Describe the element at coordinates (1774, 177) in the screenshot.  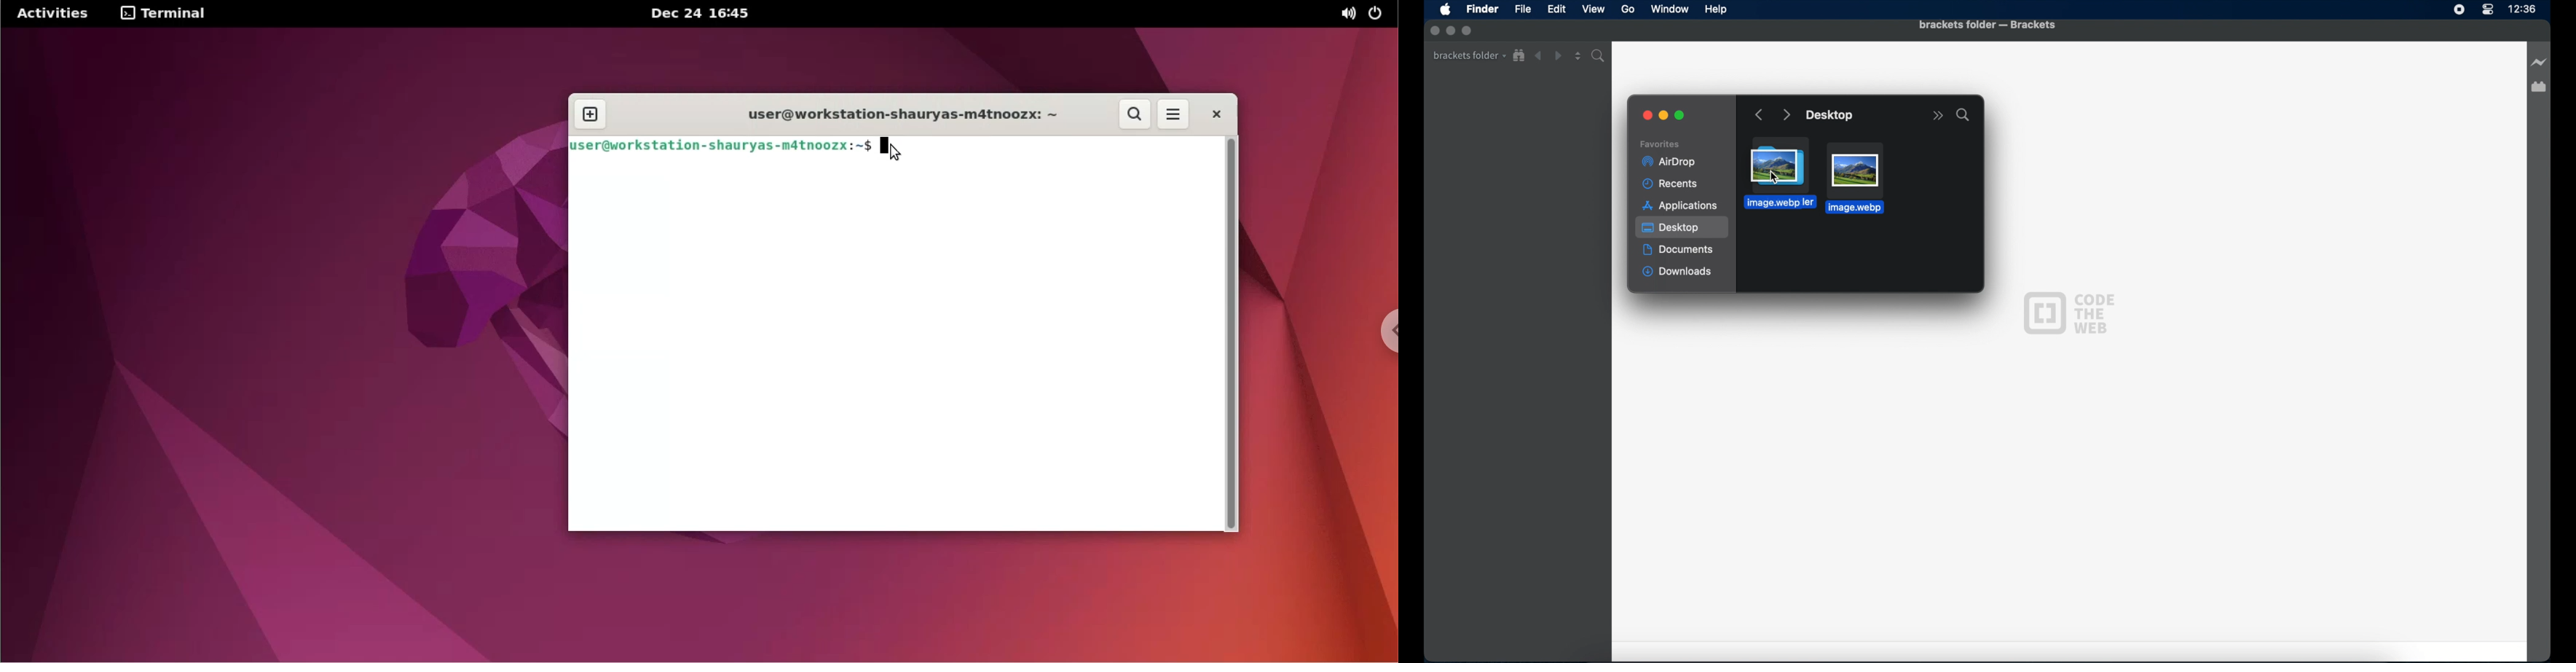
I see `cursor` at that location.